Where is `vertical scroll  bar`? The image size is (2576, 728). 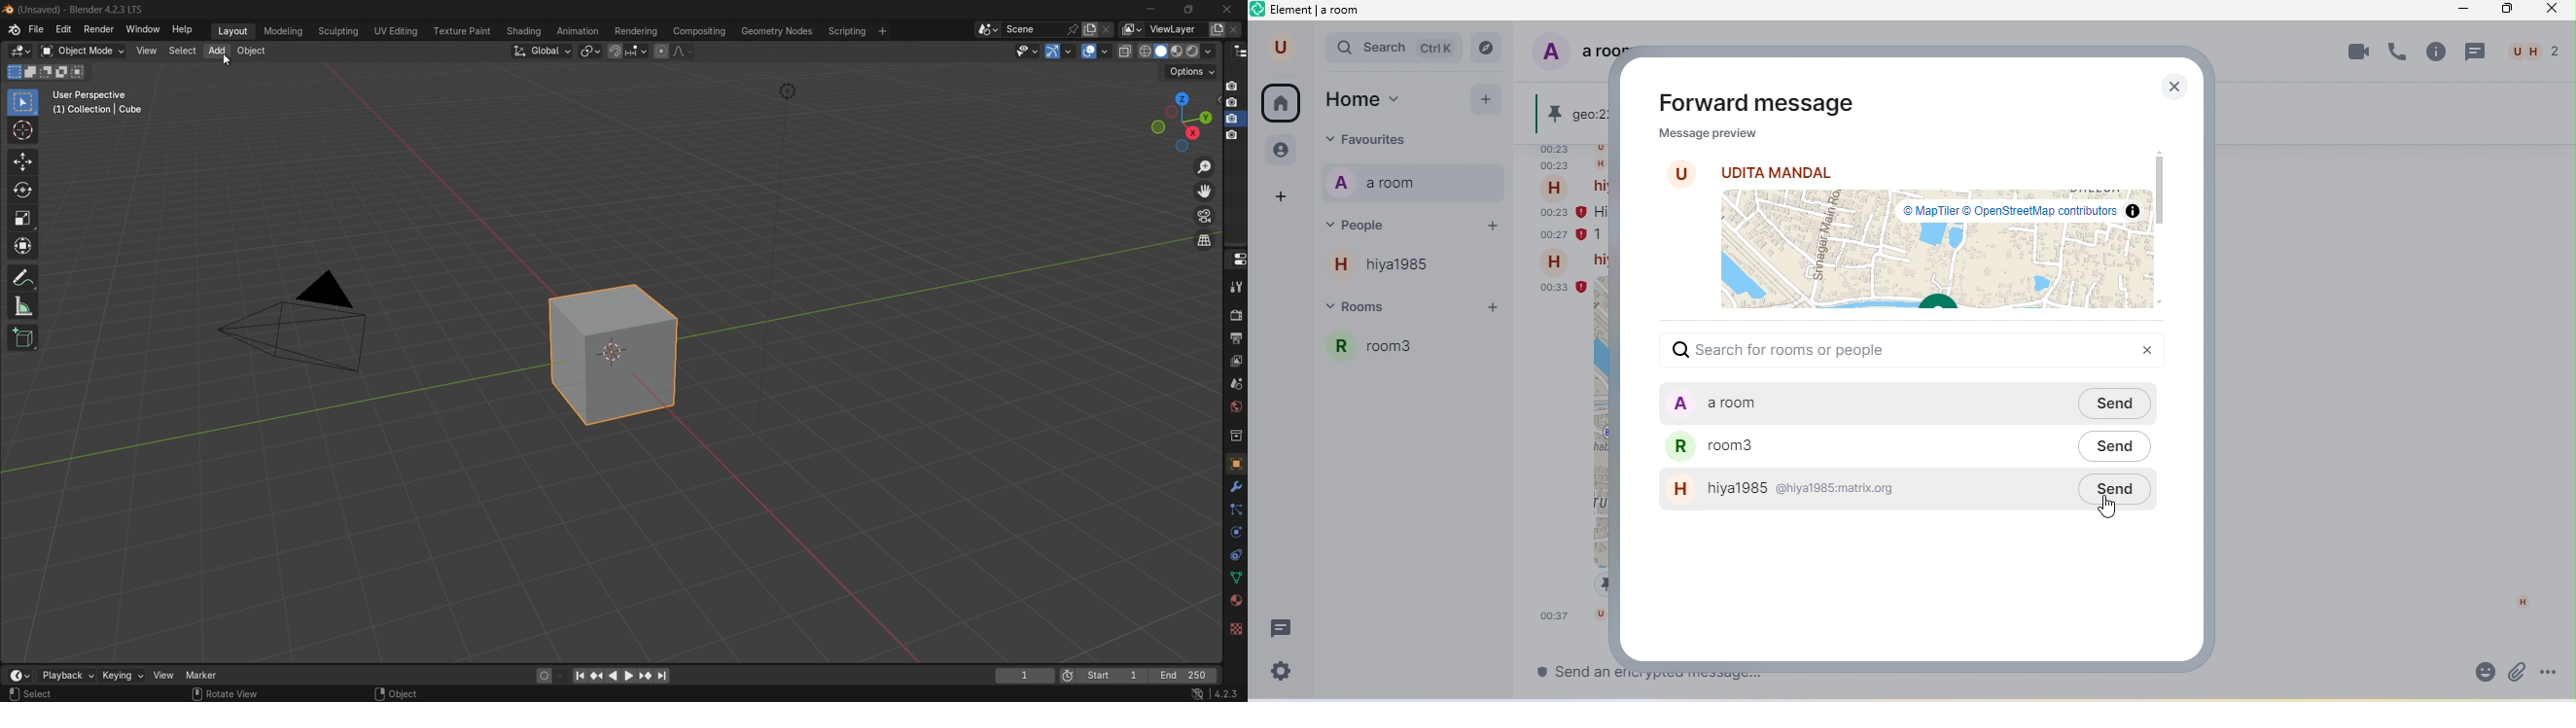 vertical scroll  bar is located at coordinates (2159, 189).